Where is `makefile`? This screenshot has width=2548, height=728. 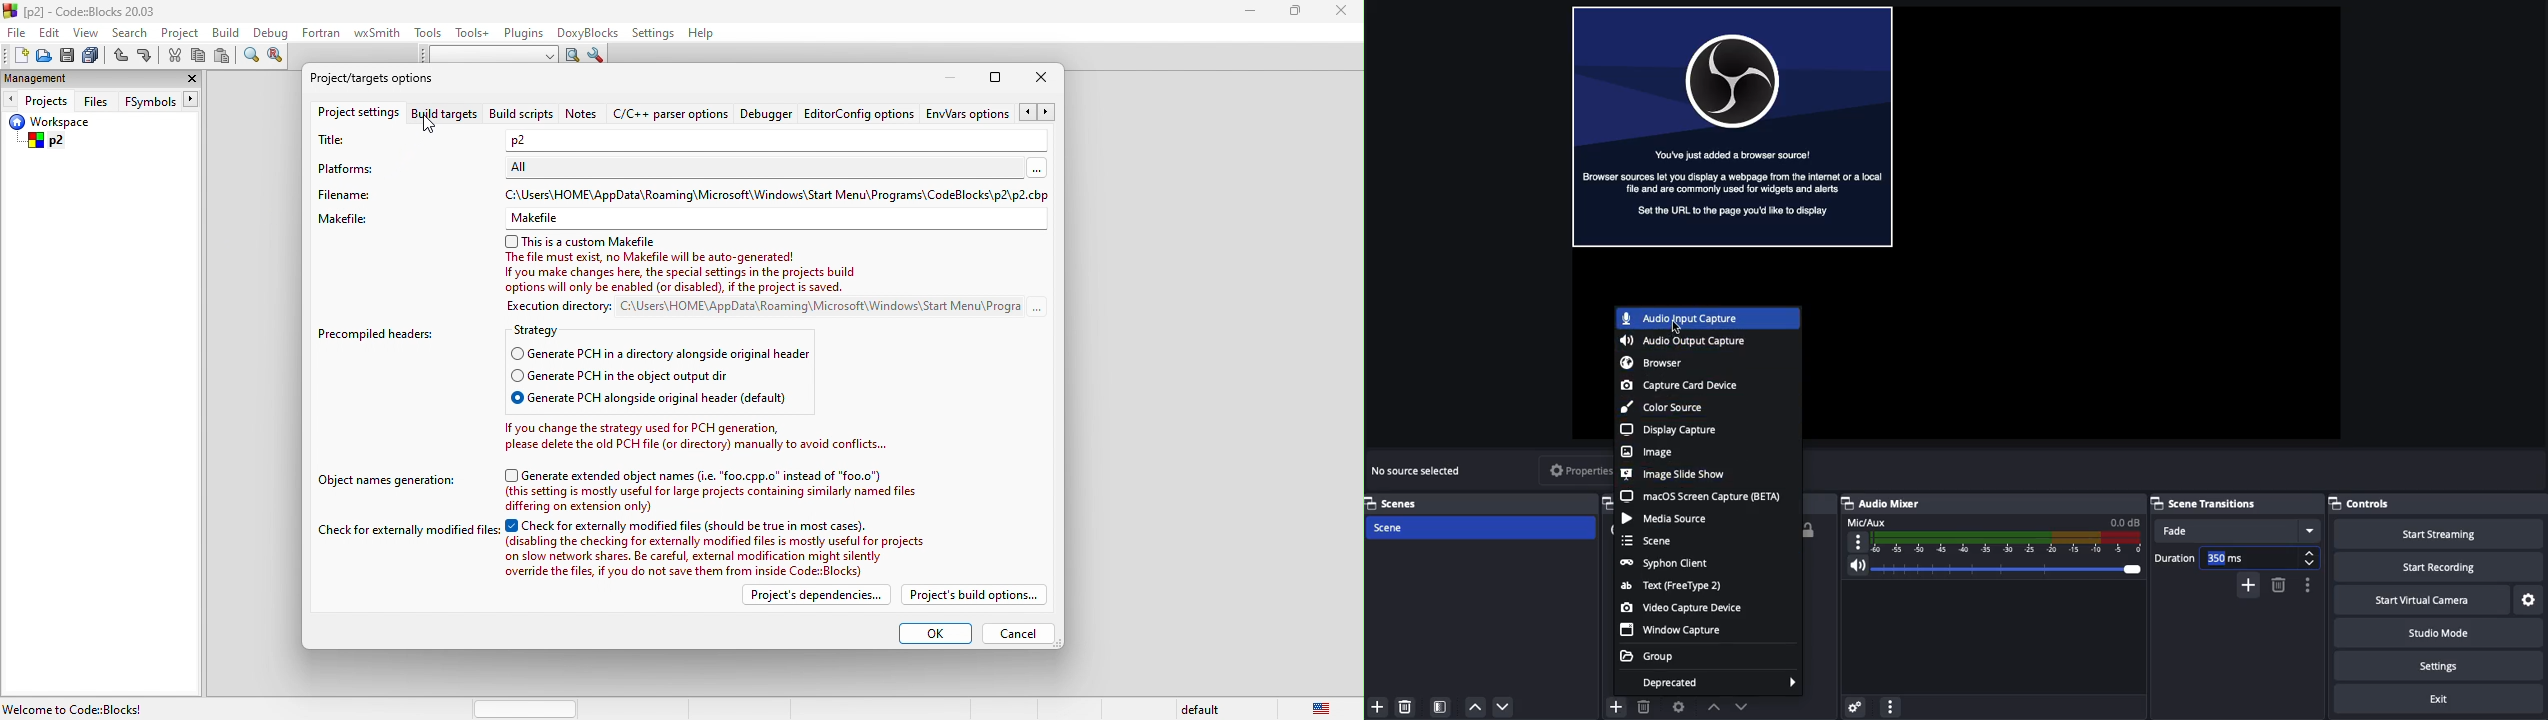 makefile is located at coordinates (683, 219).